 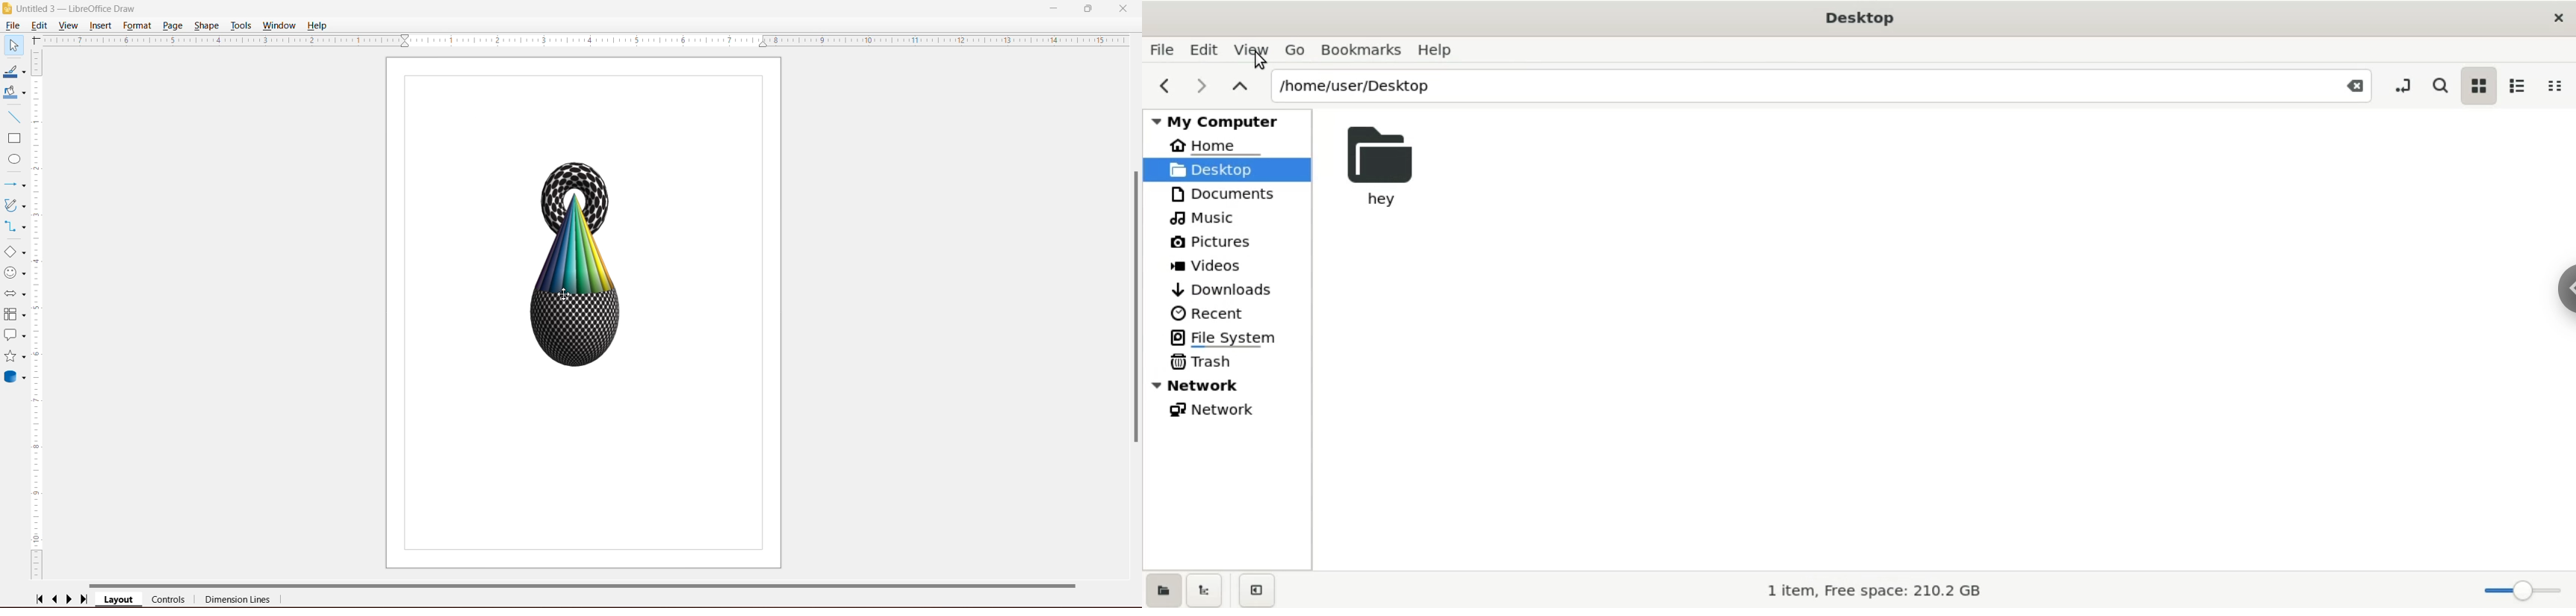 What do you see at coordinates (15, 293) in the screenshot?
I see `Block Arrows` at bounding box center [15, 293].